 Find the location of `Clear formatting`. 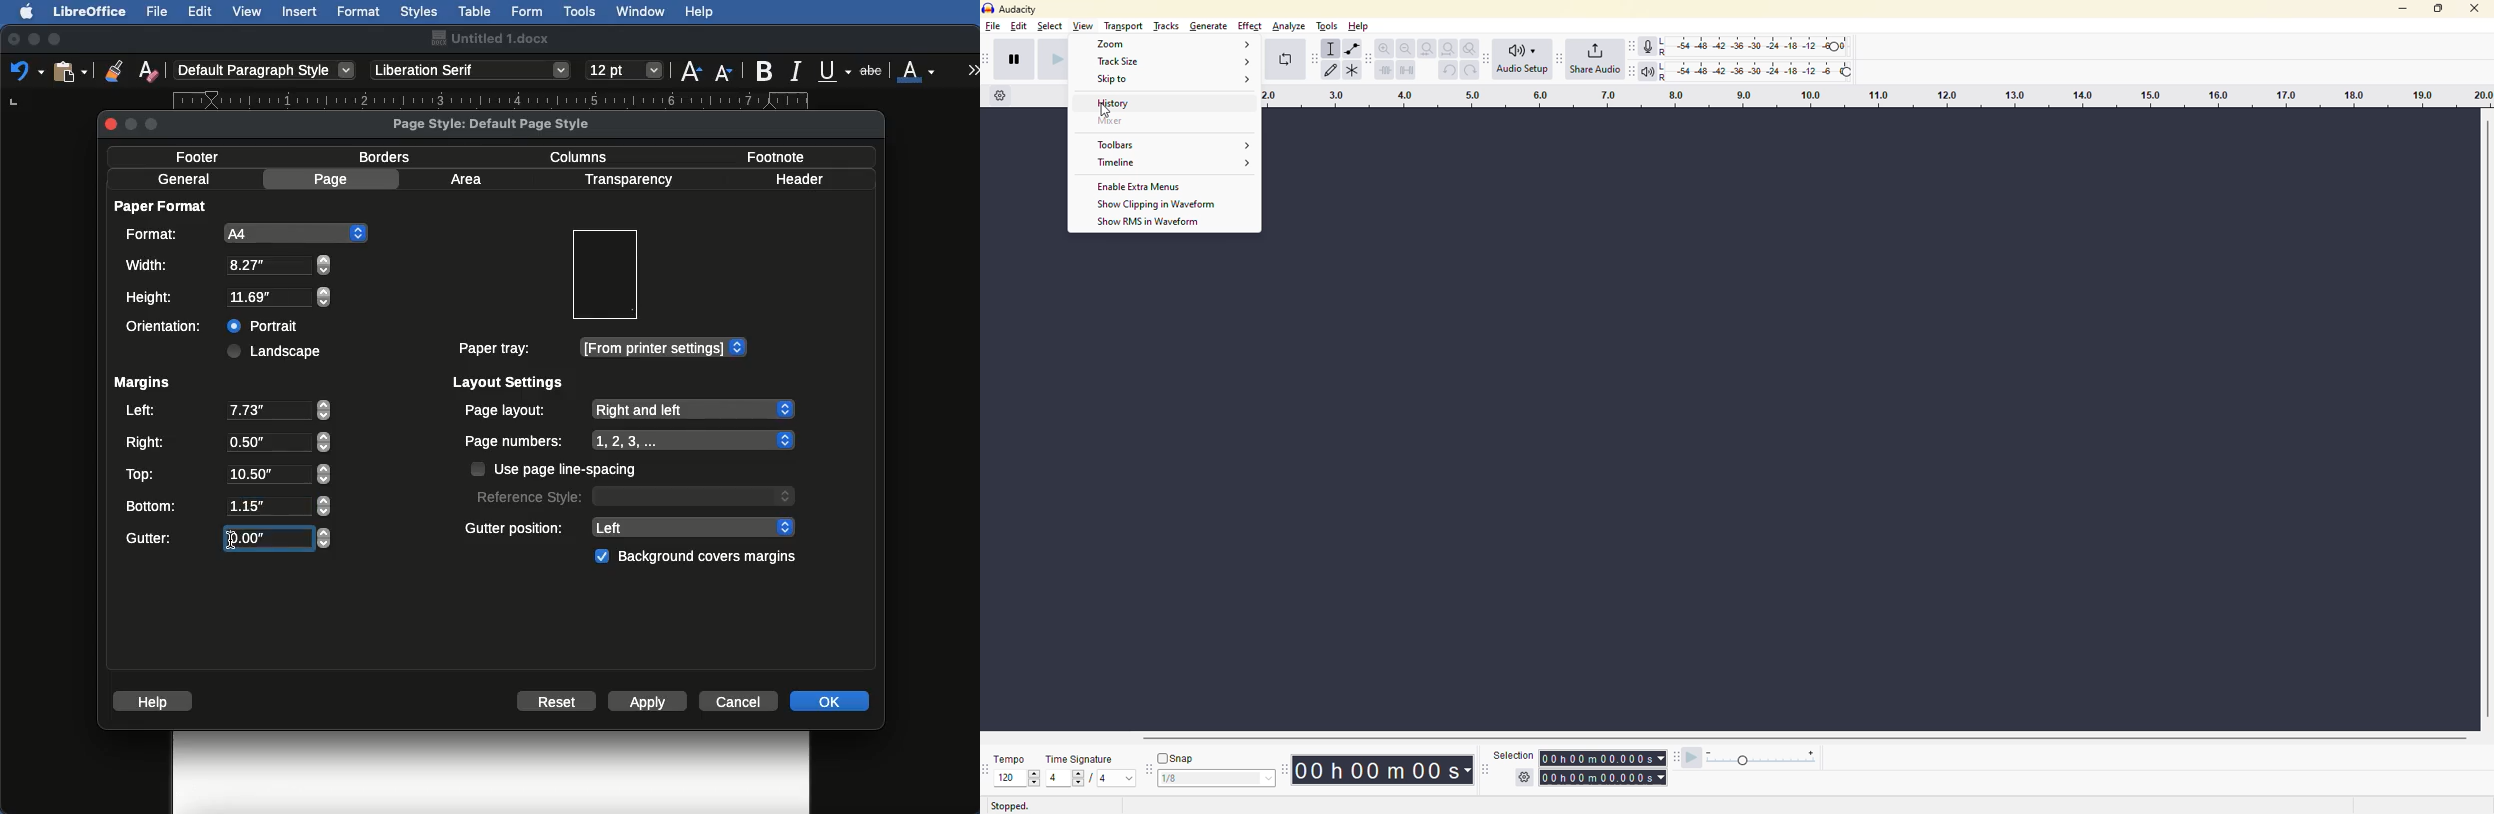

Clear formatting is located at coordinates (148, 69).